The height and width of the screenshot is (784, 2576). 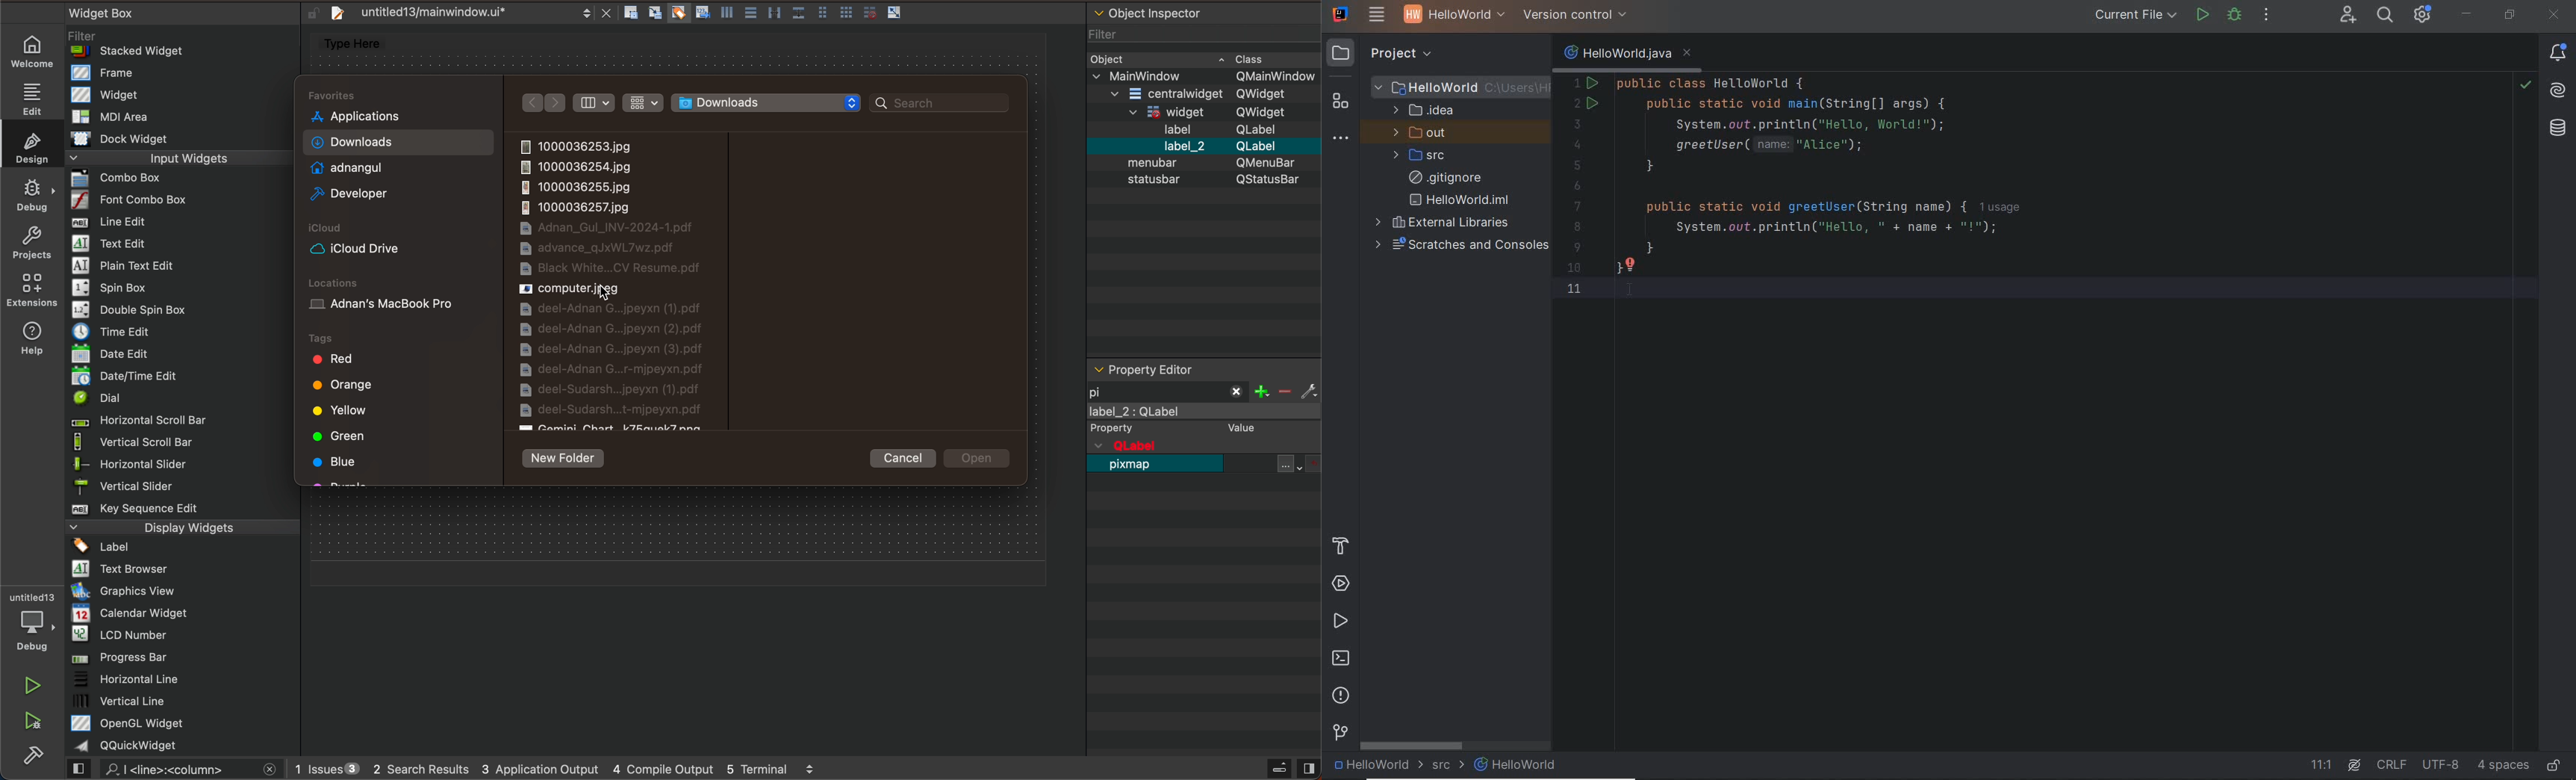 What do you see at coordinates (343, 277) in the screenshot?
I see `locations` at bounding box center [343, 277].